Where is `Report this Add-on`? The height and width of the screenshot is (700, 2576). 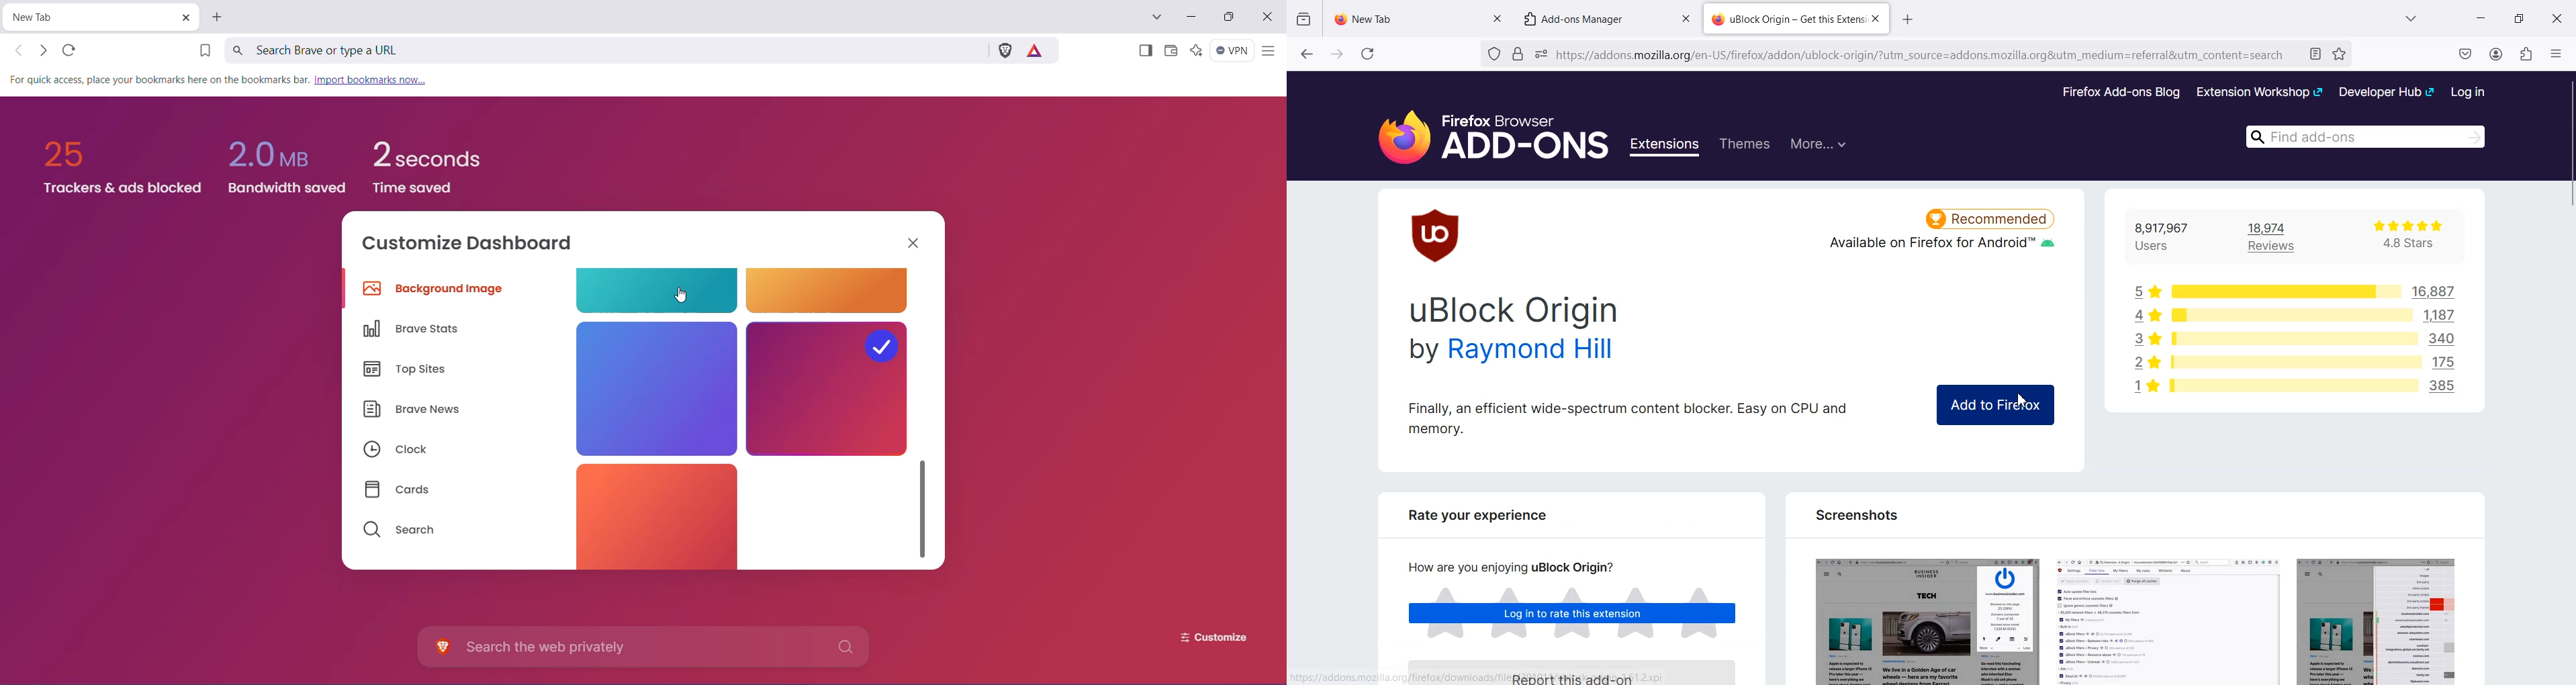 Report this Add-on is located at coordinates (1580, 671).